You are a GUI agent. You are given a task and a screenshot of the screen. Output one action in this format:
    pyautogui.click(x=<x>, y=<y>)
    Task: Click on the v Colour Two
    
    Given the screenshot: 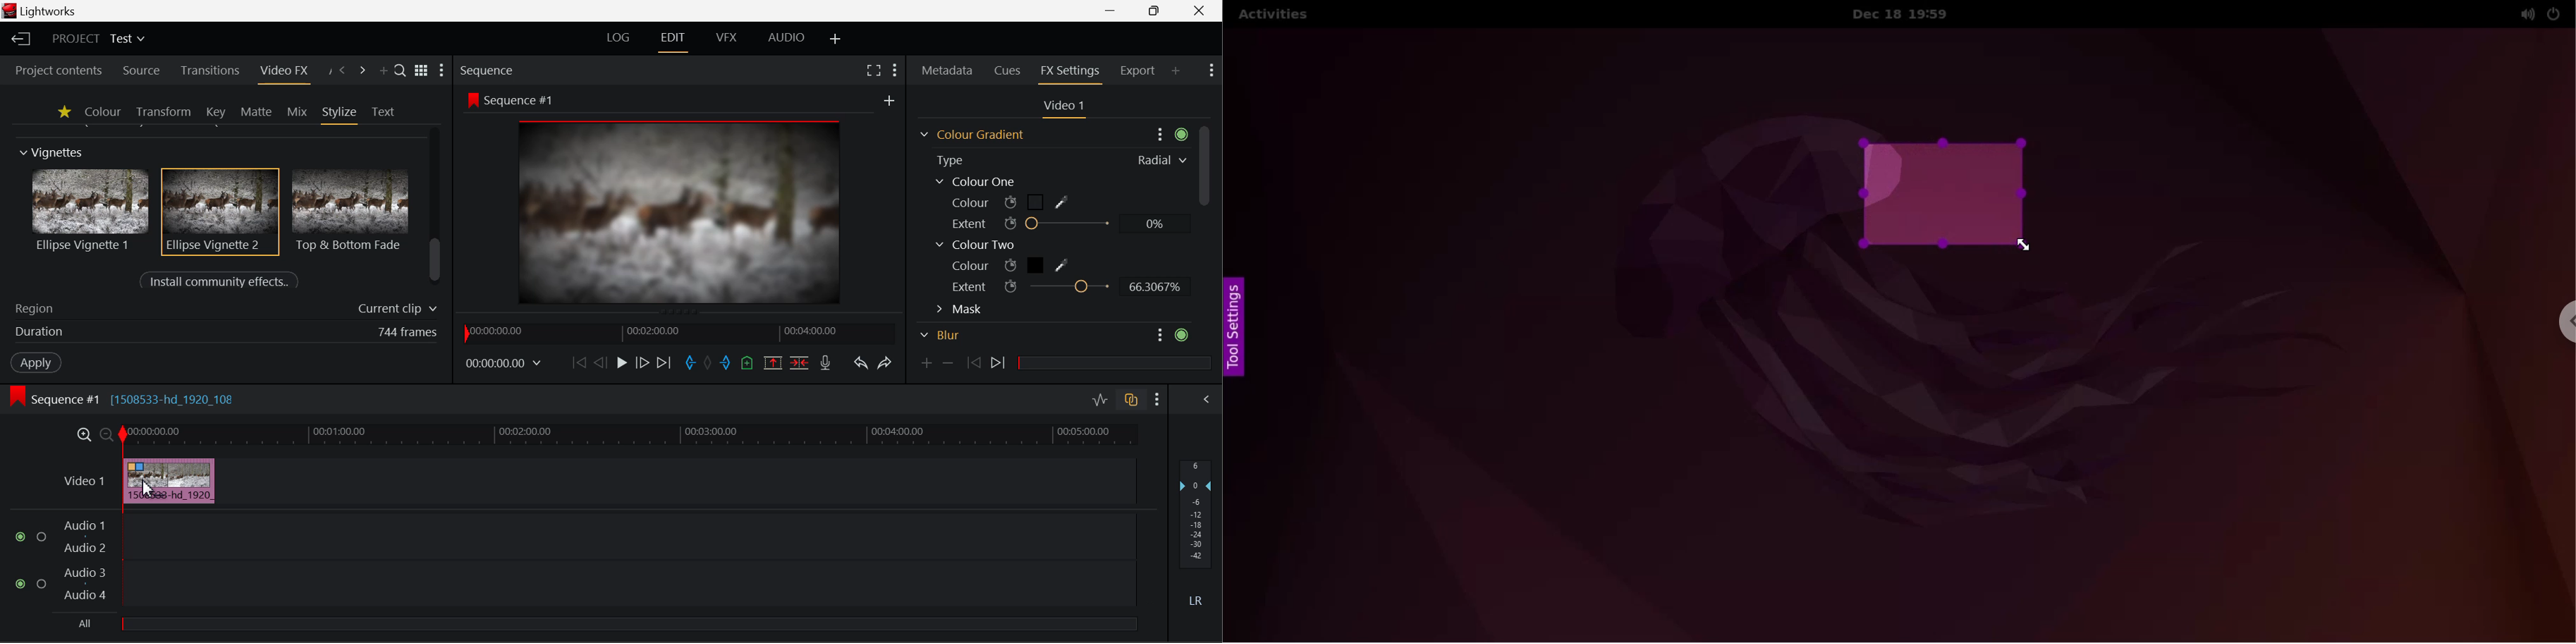 What is the action you would take?
    pyautogui.click(x=979, y=244)
    